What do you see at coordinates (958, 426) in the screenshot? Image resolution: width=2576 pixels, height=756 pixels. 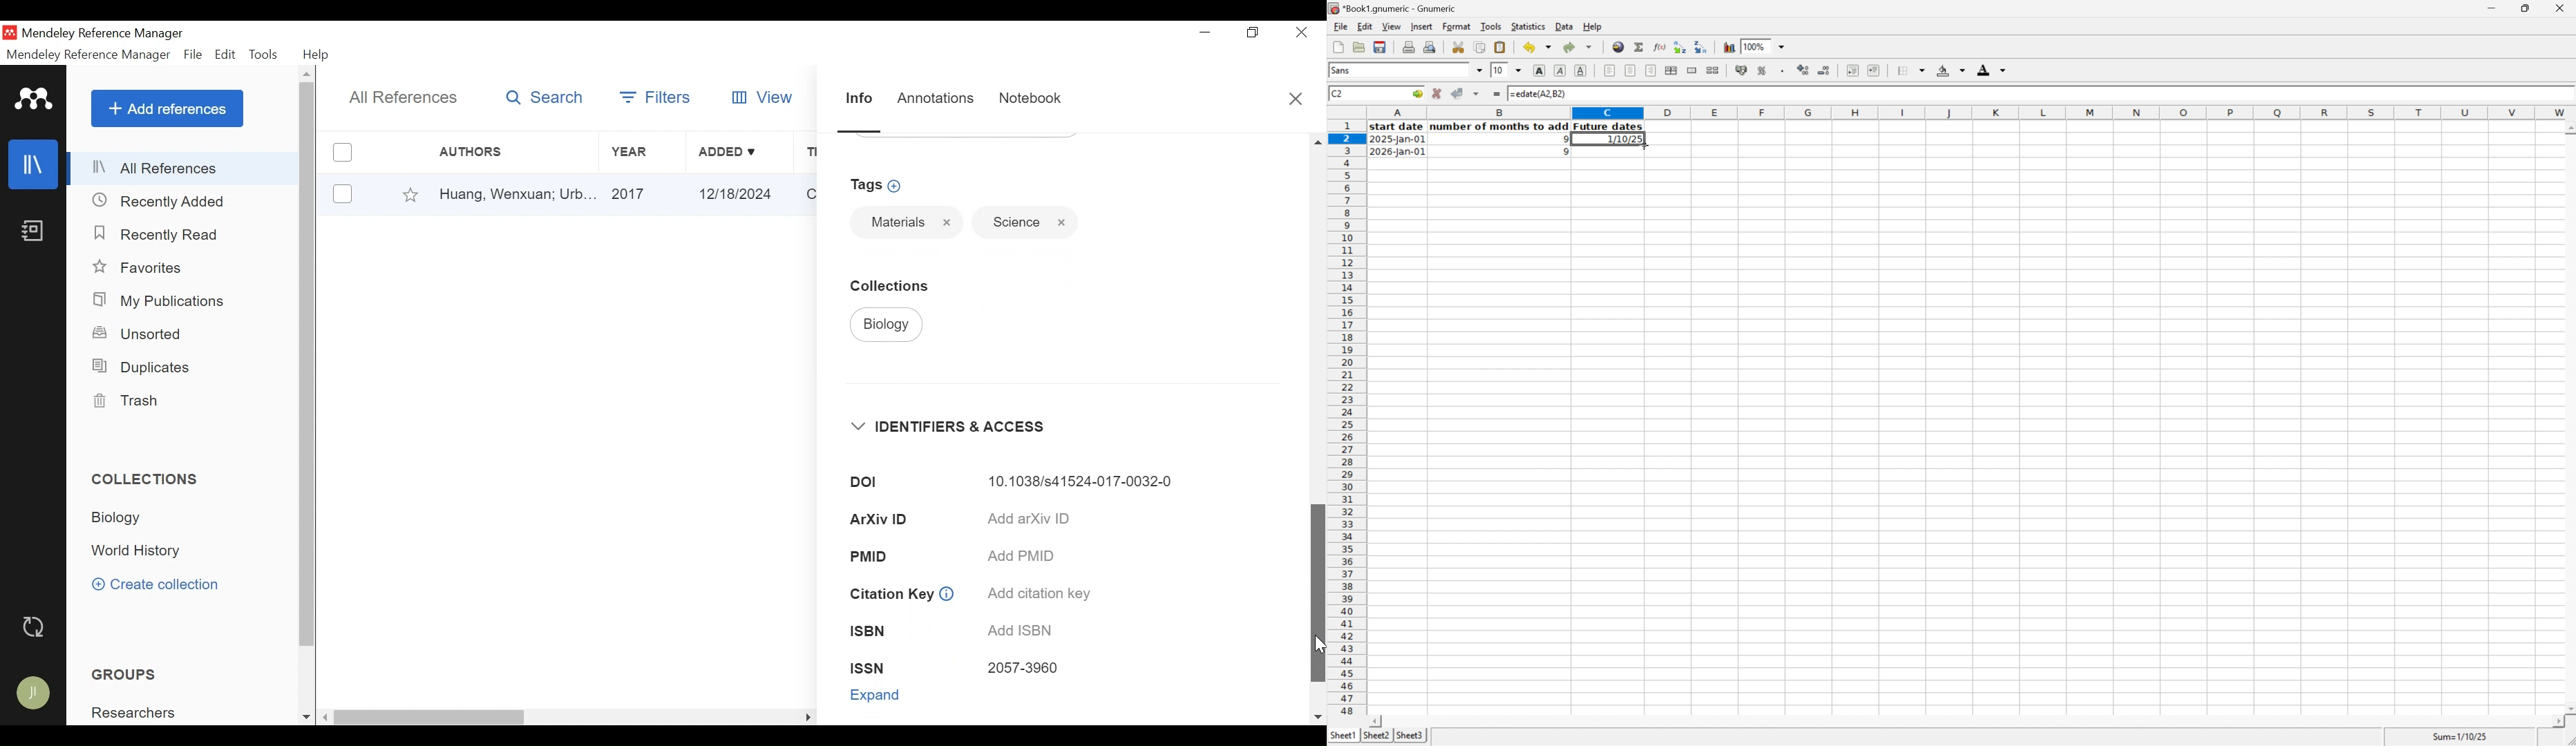 I see `Identifiers & Access` at bounding box center [958, 426].